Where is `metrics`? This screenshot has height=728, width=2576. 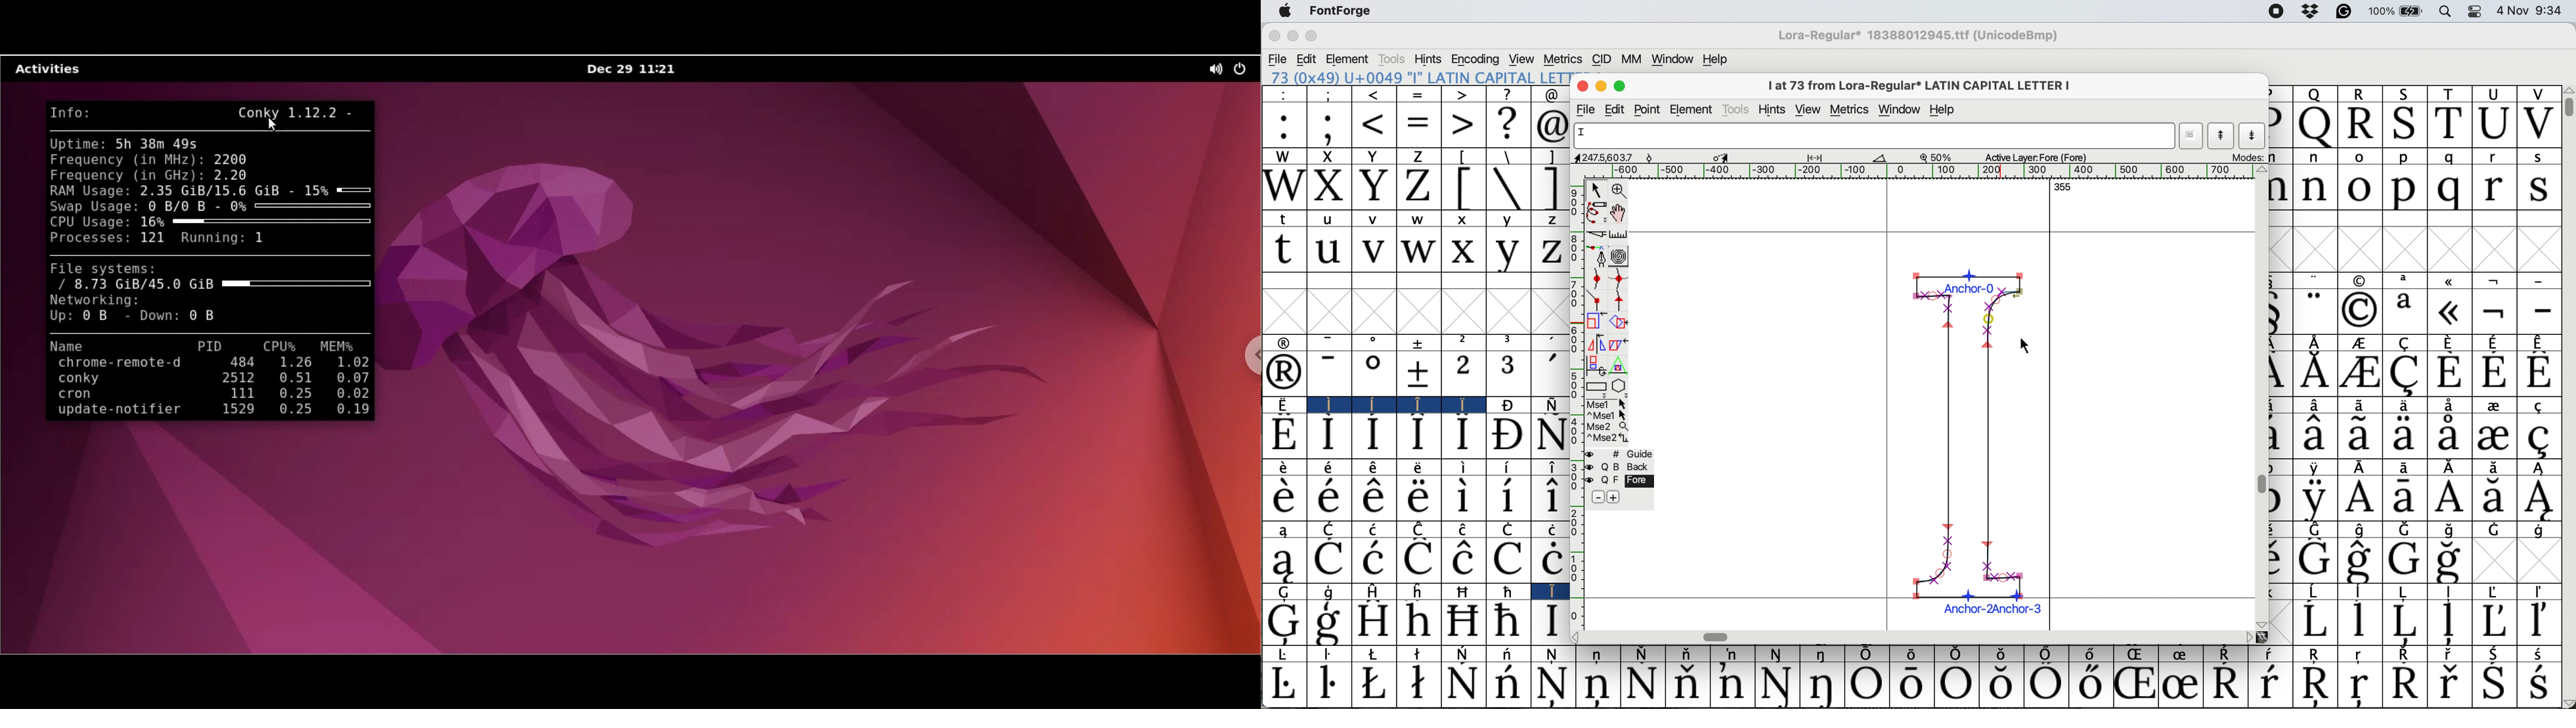 metrics is located at coordinates (1562, 59).